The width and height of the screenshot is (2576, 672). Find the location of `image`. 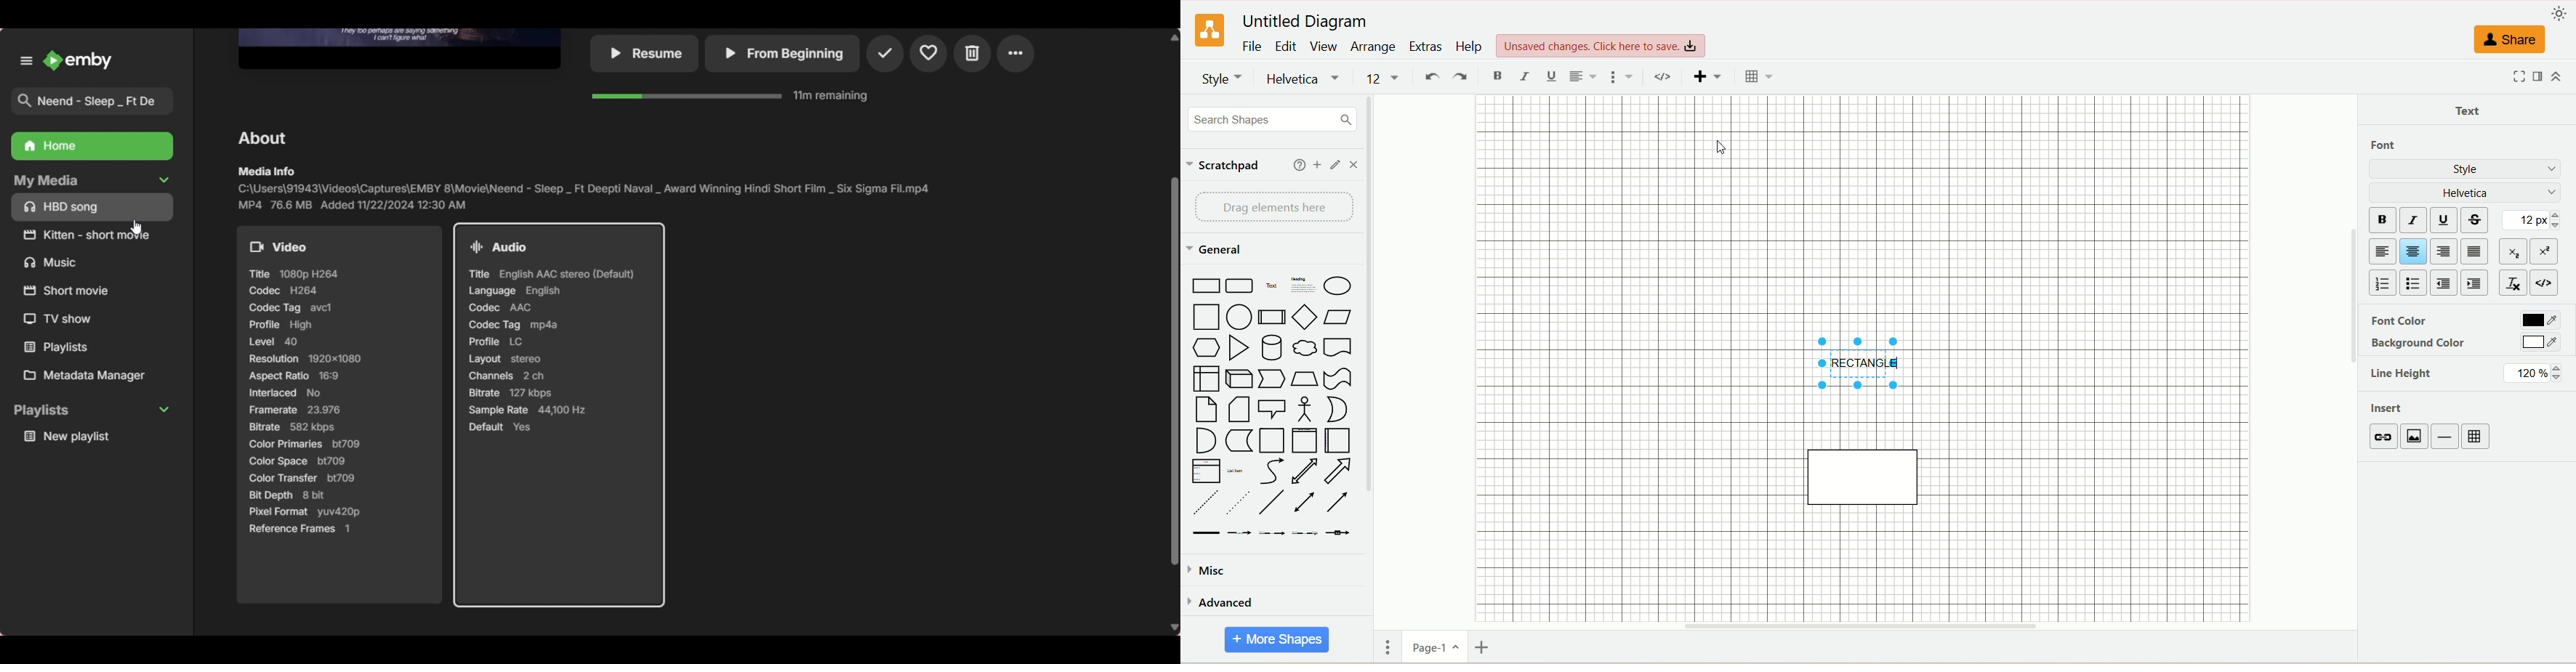

image is located at coordinates (2416, 437).